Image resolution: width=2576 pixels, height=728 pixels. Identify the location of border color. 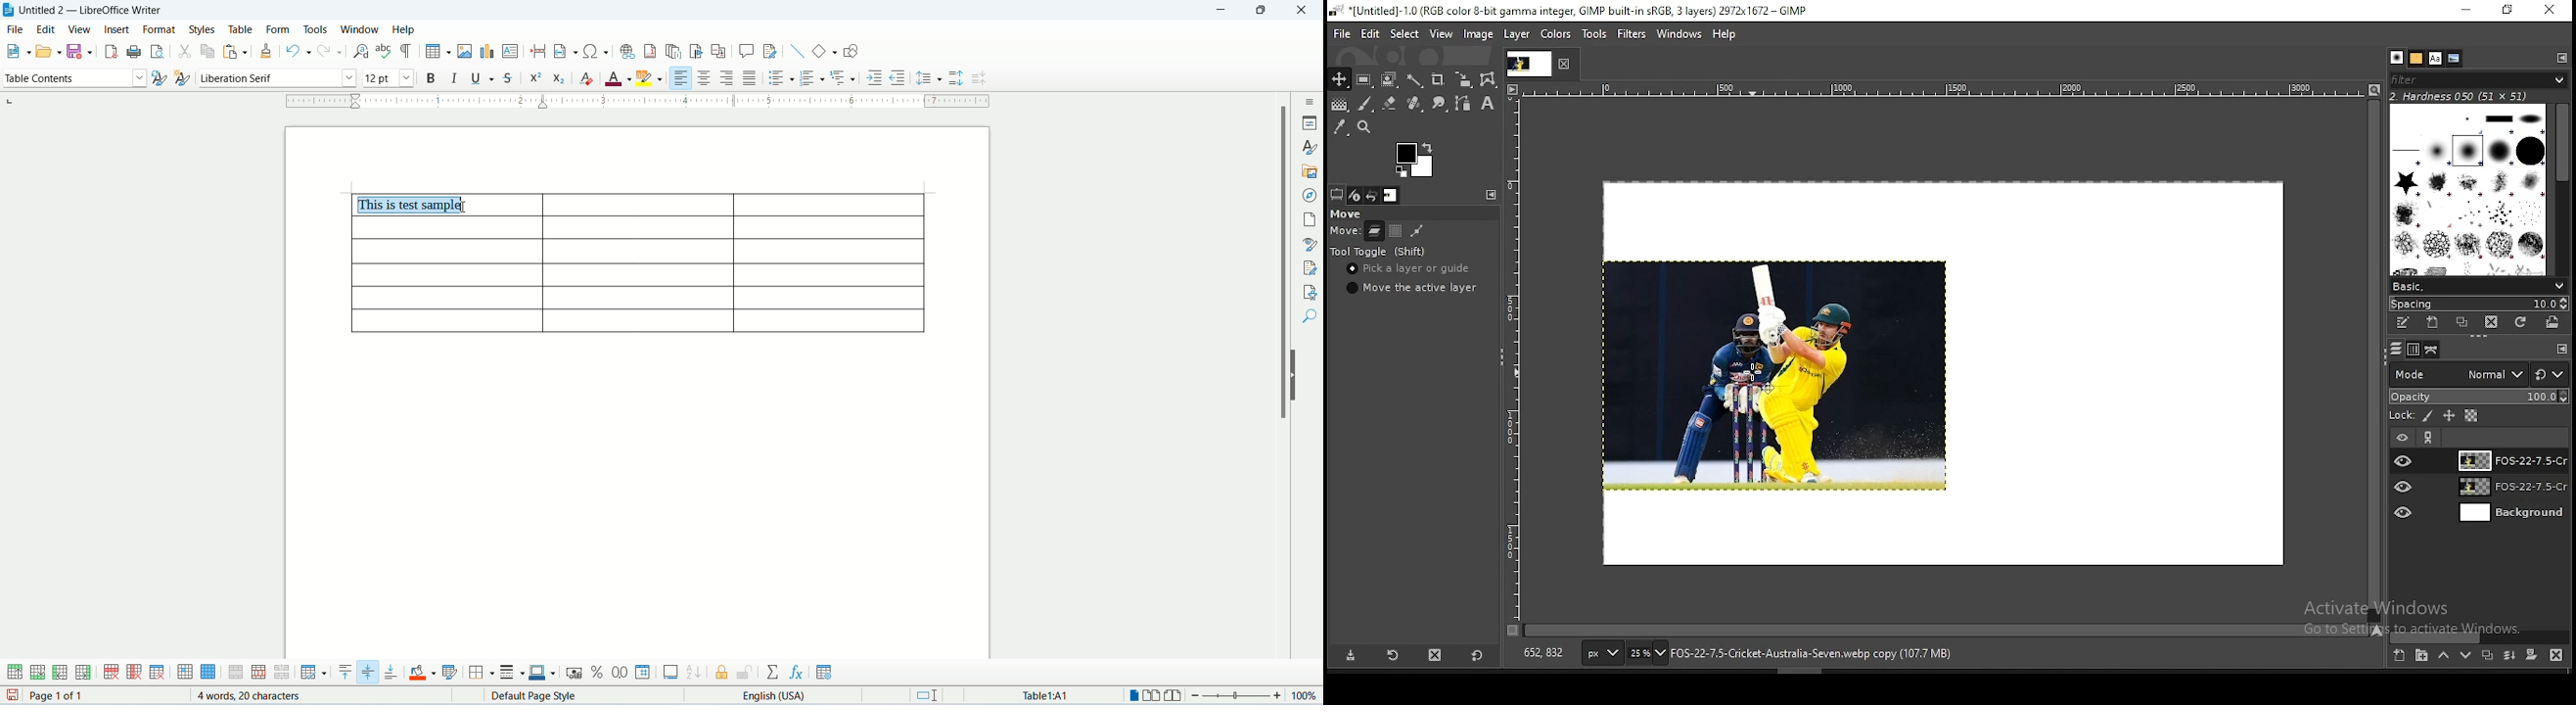
(543, 674).